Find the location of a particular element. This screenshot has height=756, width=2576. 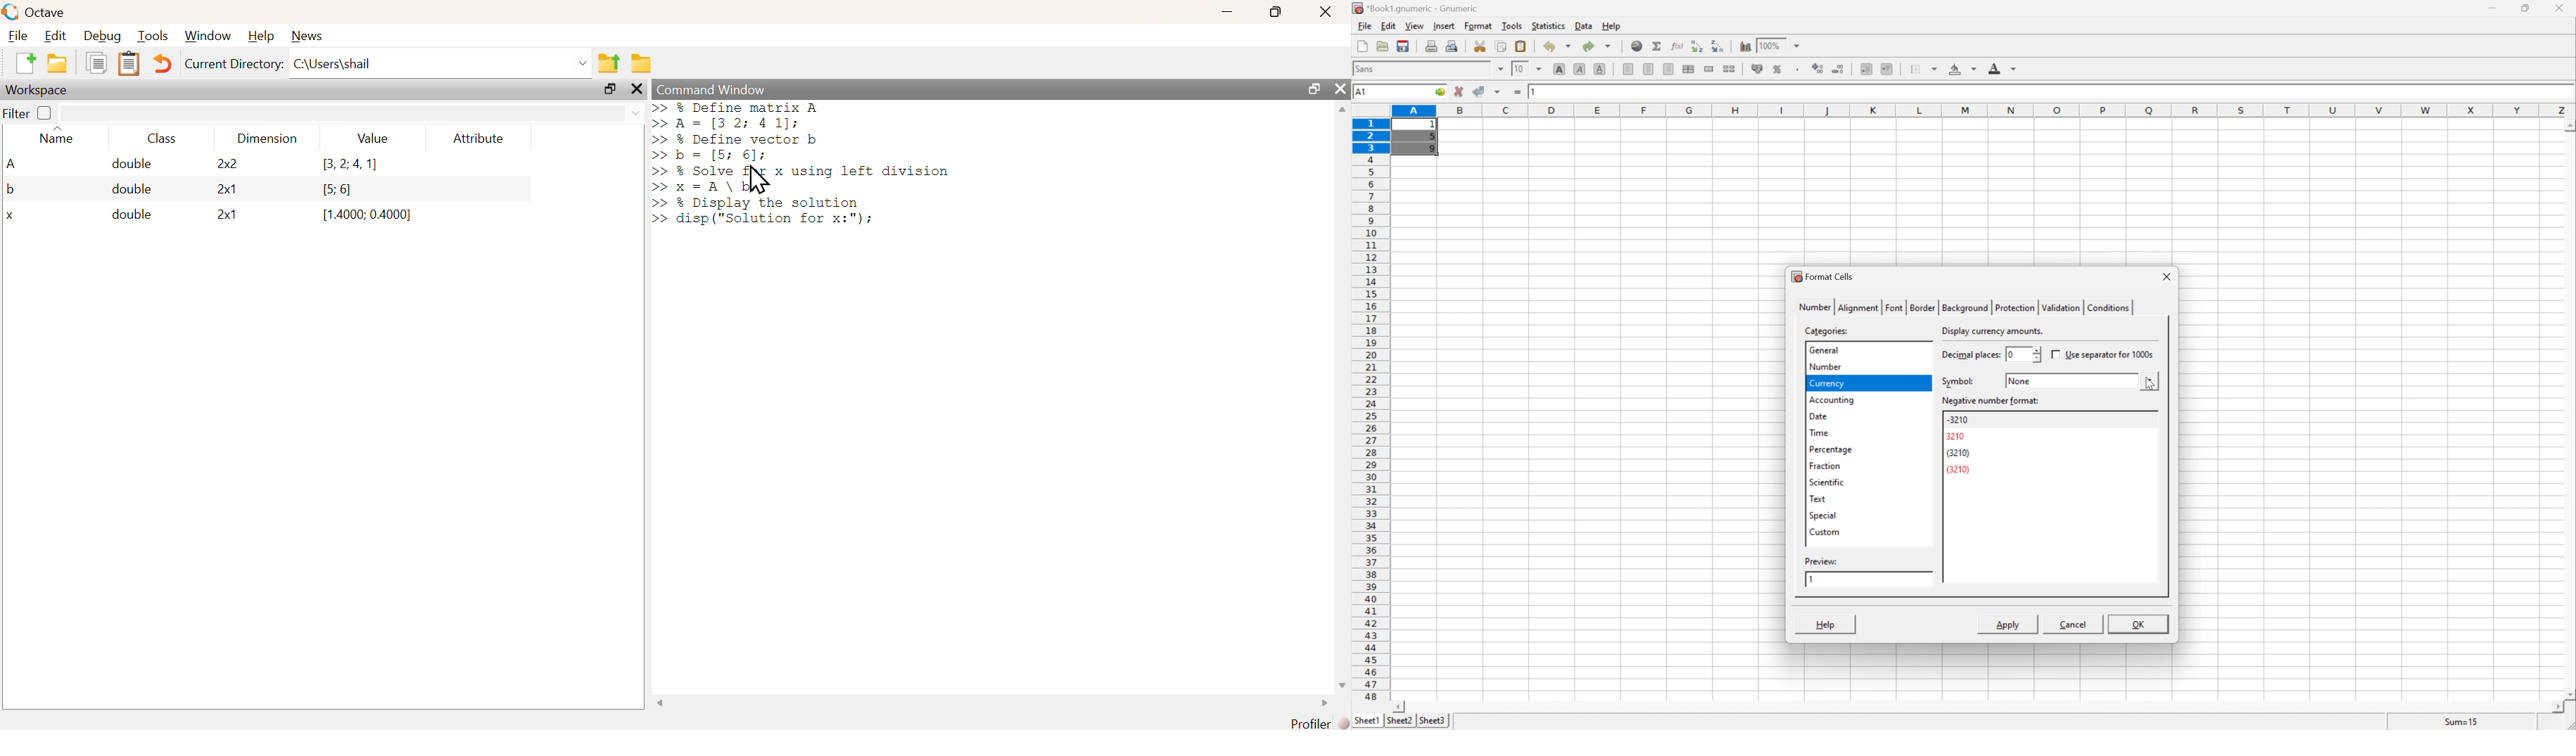

double is located at coordinates (126, 189).